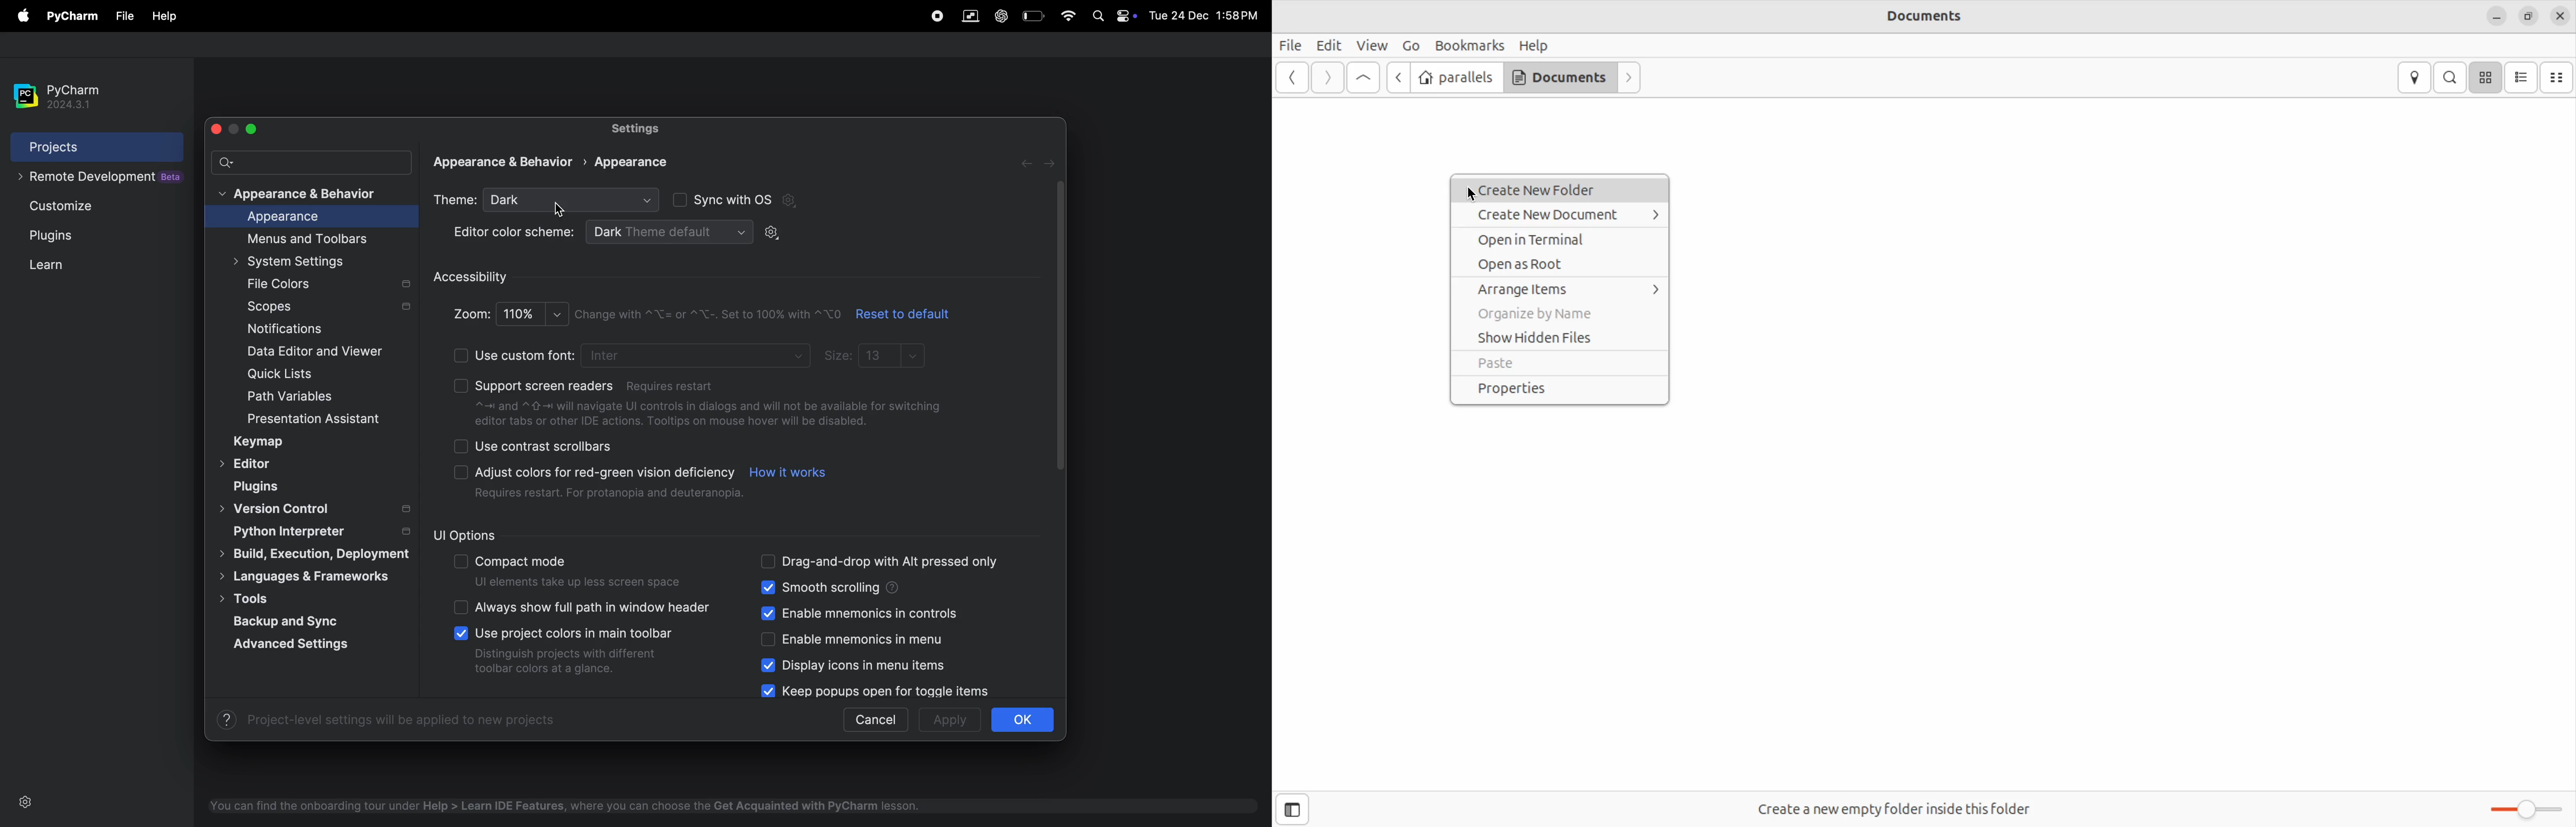  I want to click on cursor, so click(568, 209).